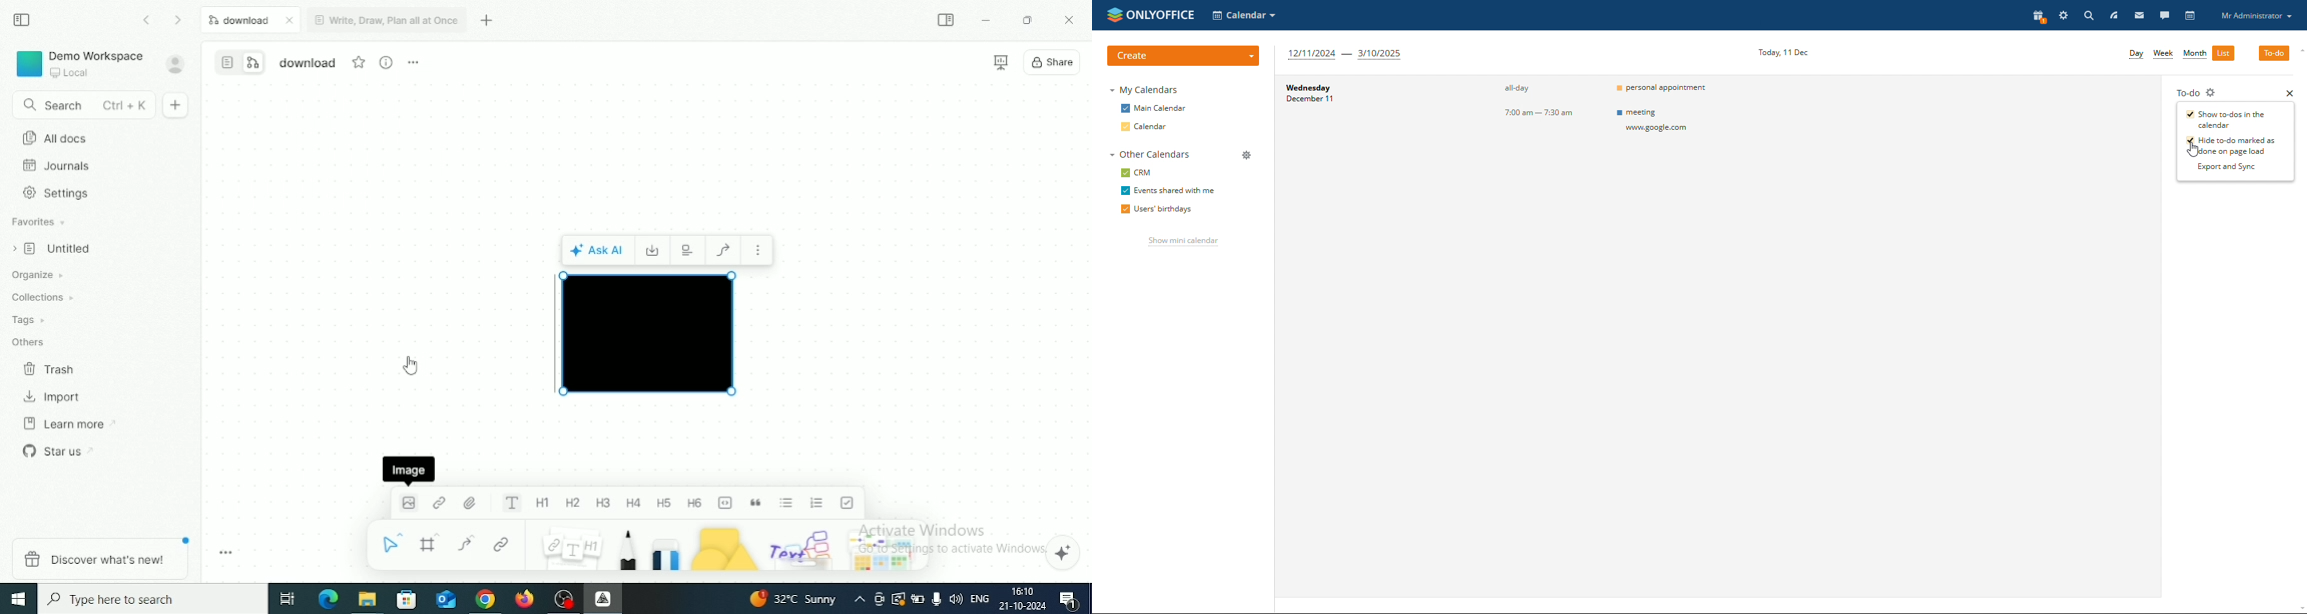 This screenshot has width=2324, height=616. I want to click on to-do settings, so click(2213, 92).